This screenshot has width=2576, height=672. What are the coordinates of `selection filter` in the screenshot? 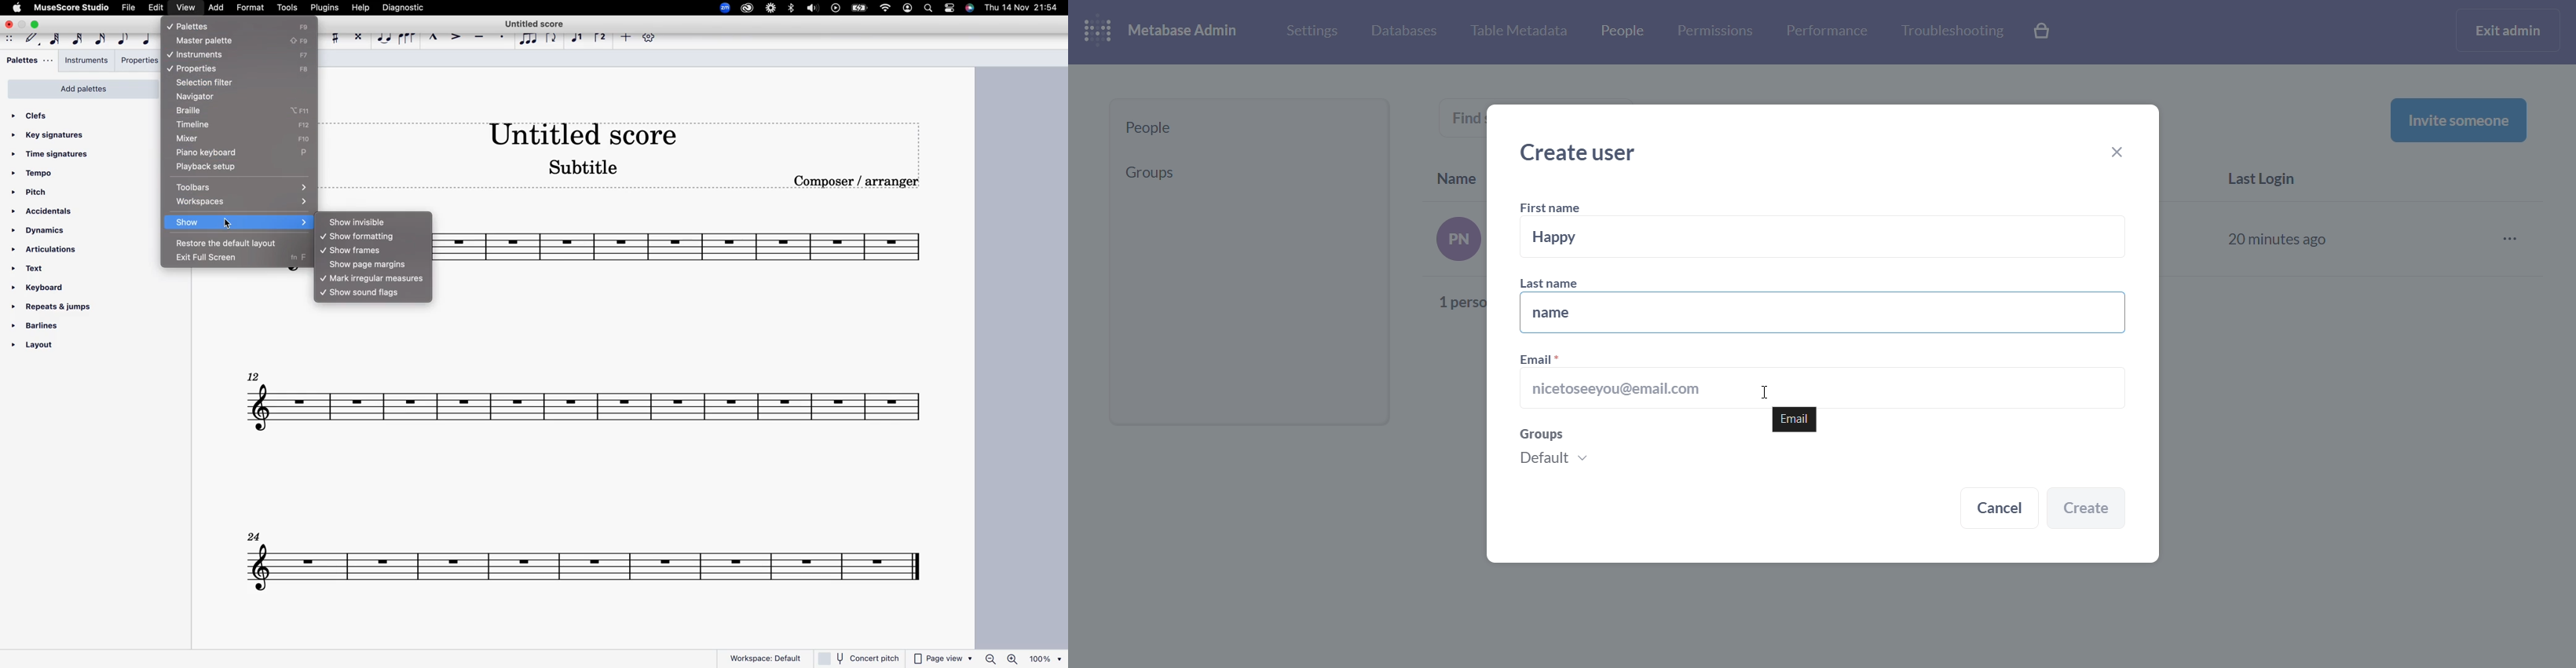 It's located at (214, 82).